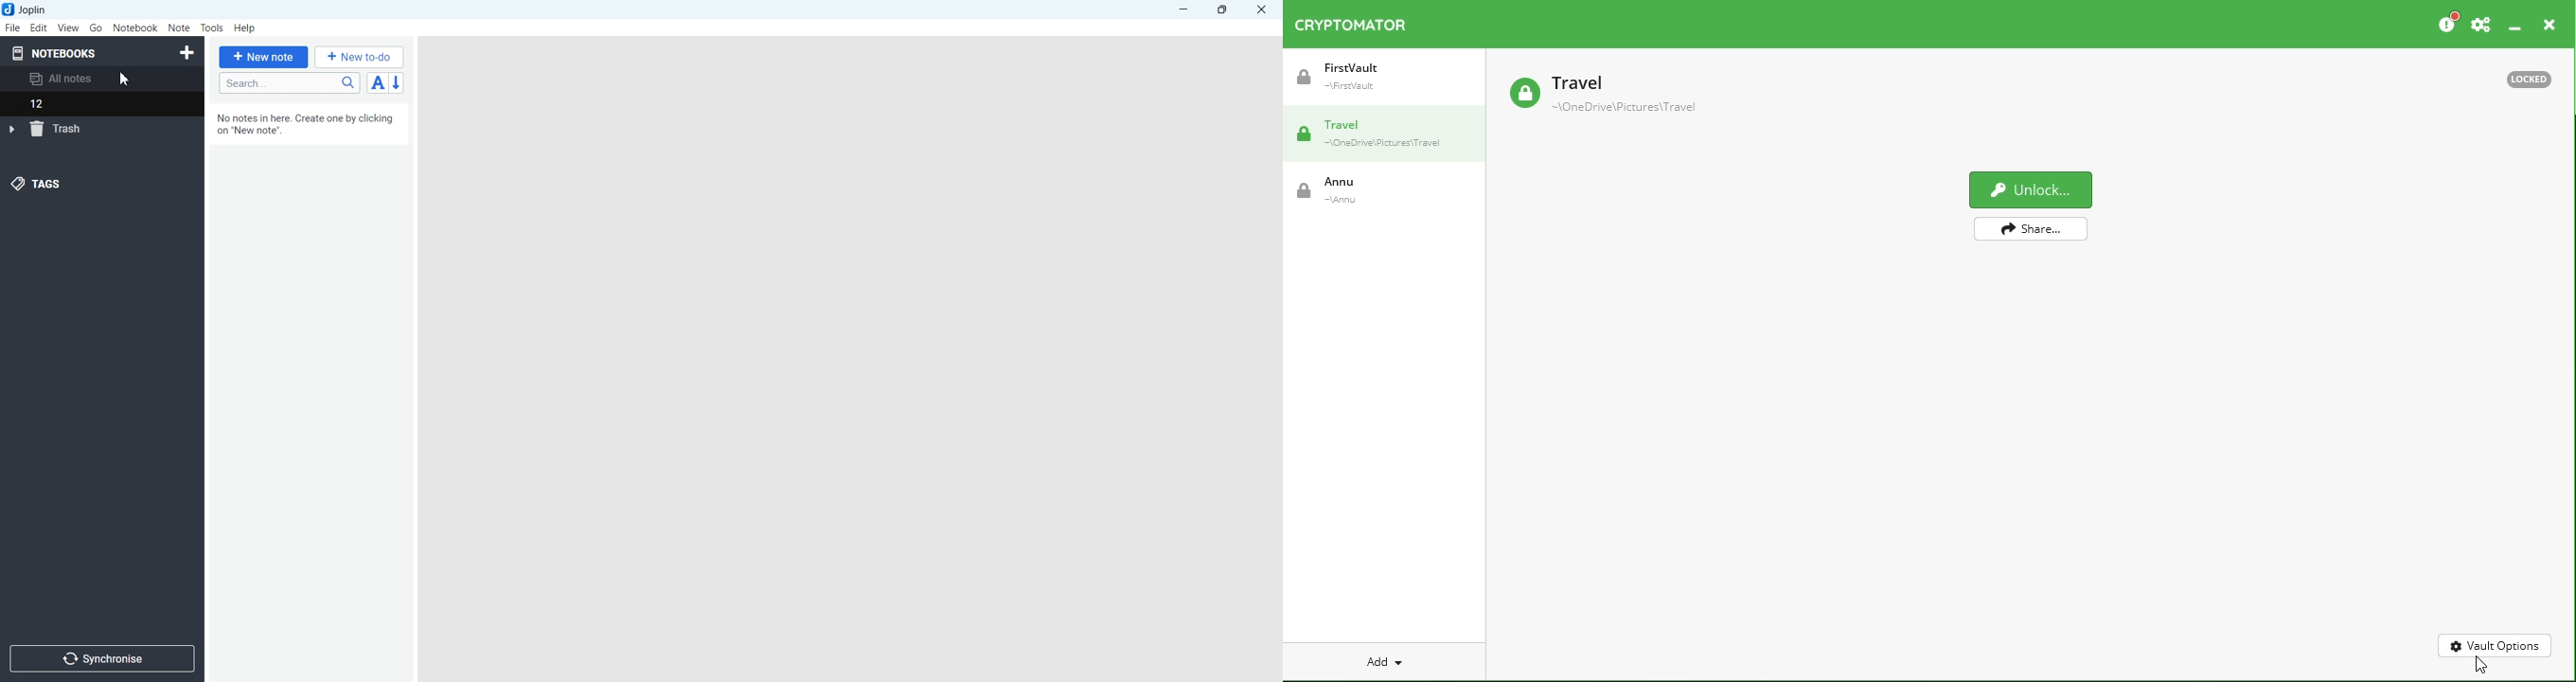 The height and width of the screenshot is (700, 2576). I want to click on Notebooks, so click(54, 53).